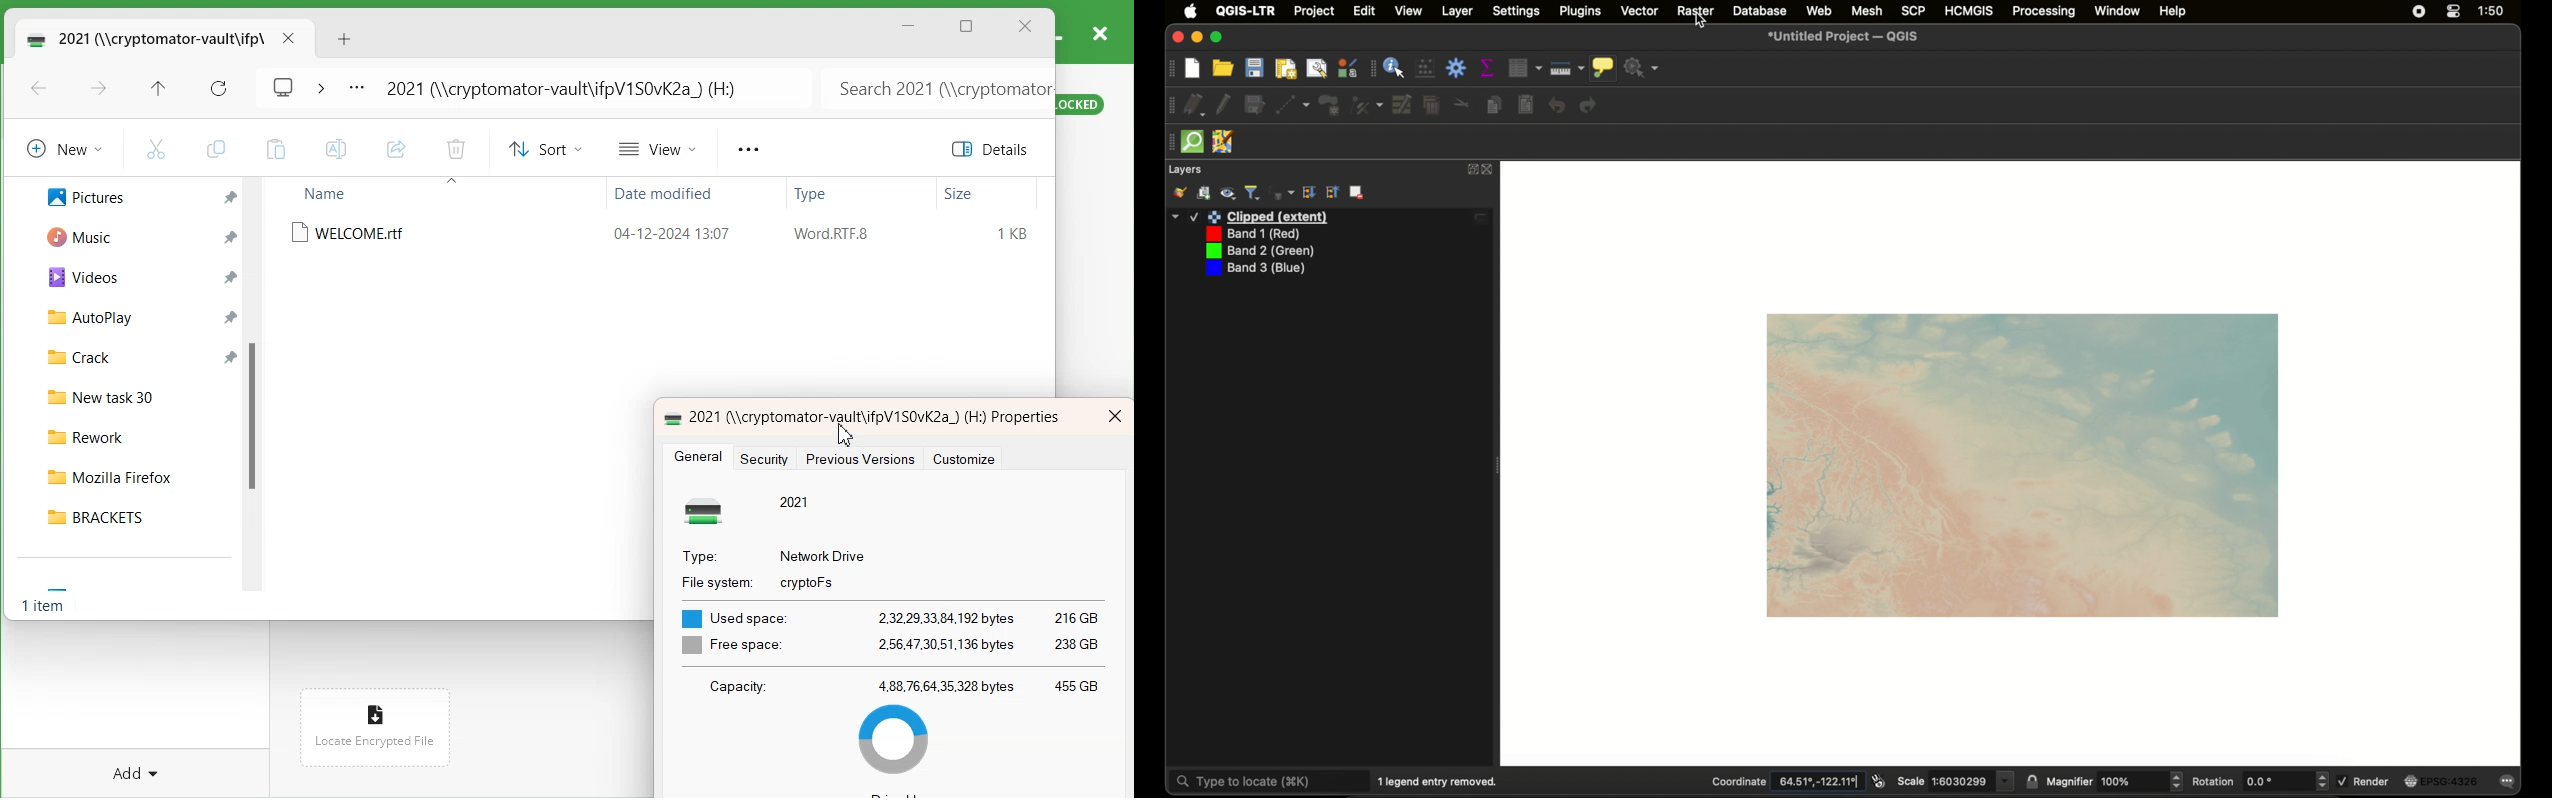 The height and width of the screenshot is (812, 2576). What do you see at coordinates (219, 89) in the screenshot?
I see `Refresh` at bounding box center [219, 89].